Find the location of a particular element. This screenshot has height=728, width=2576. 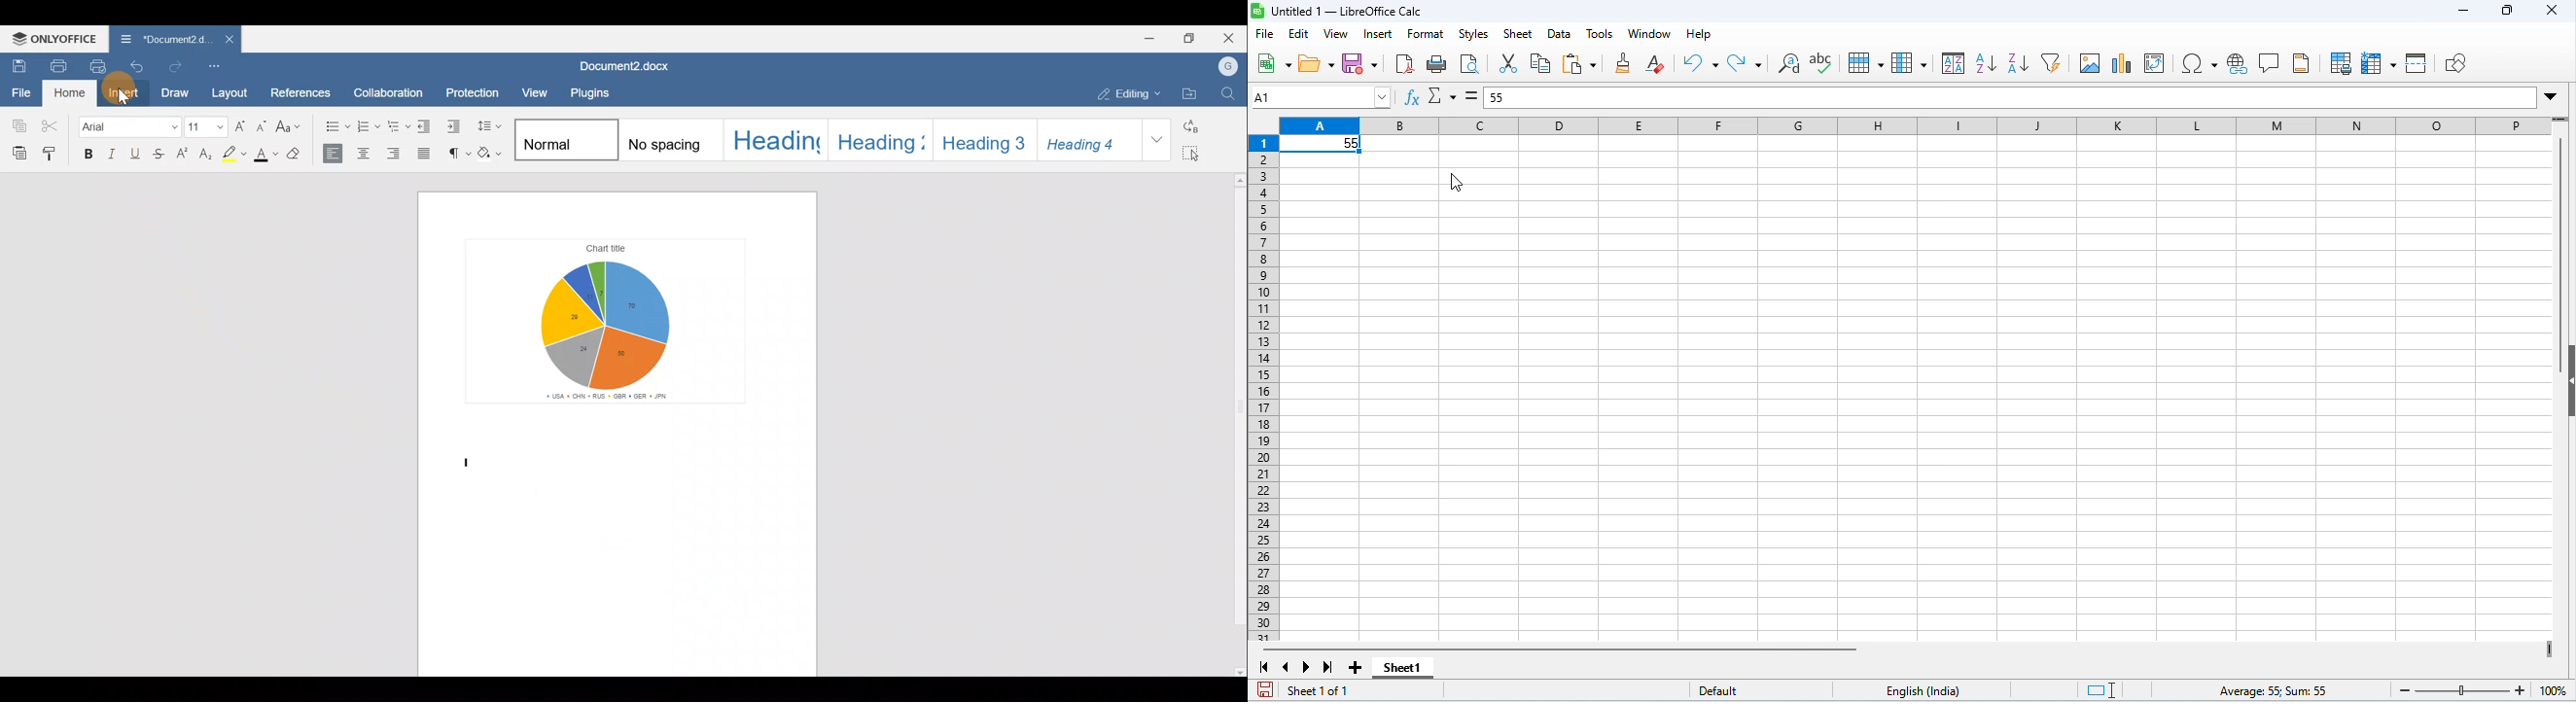

Print file is located at coordinates (55, 65).